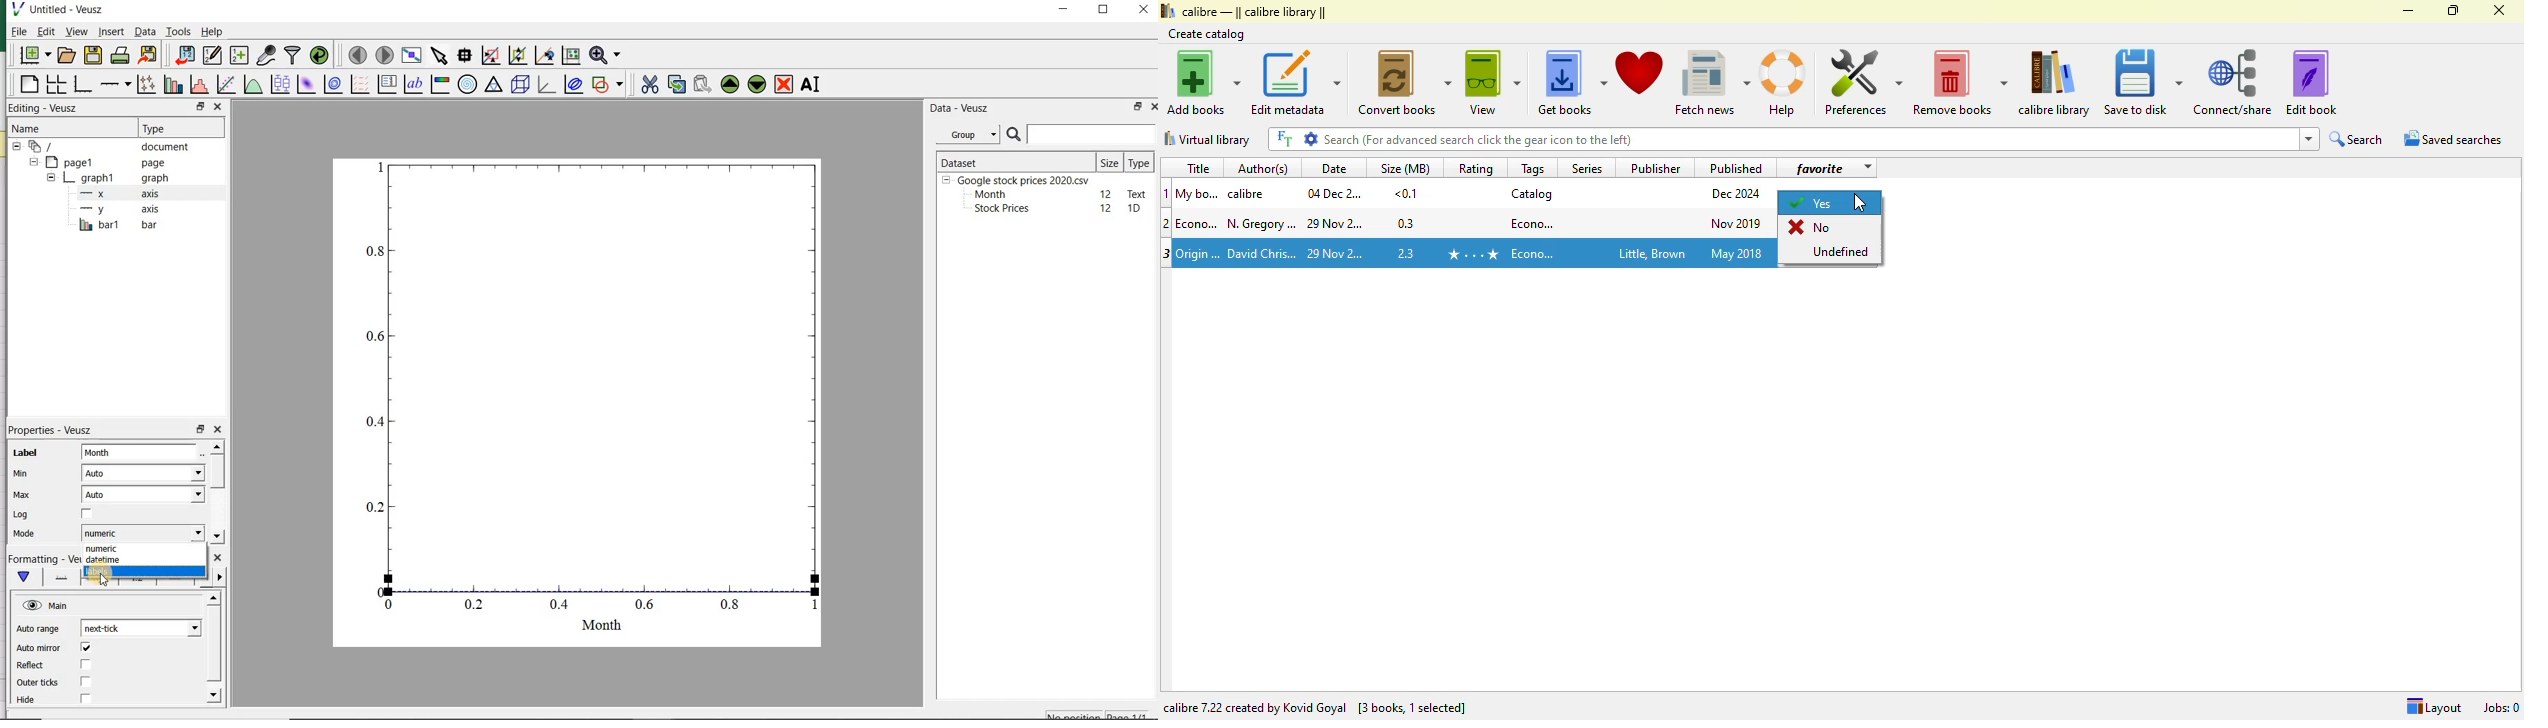 The width and height of the screenshot is (2548, 728). I want to click on plot a 2d dataset as an image, so click(305, 84).